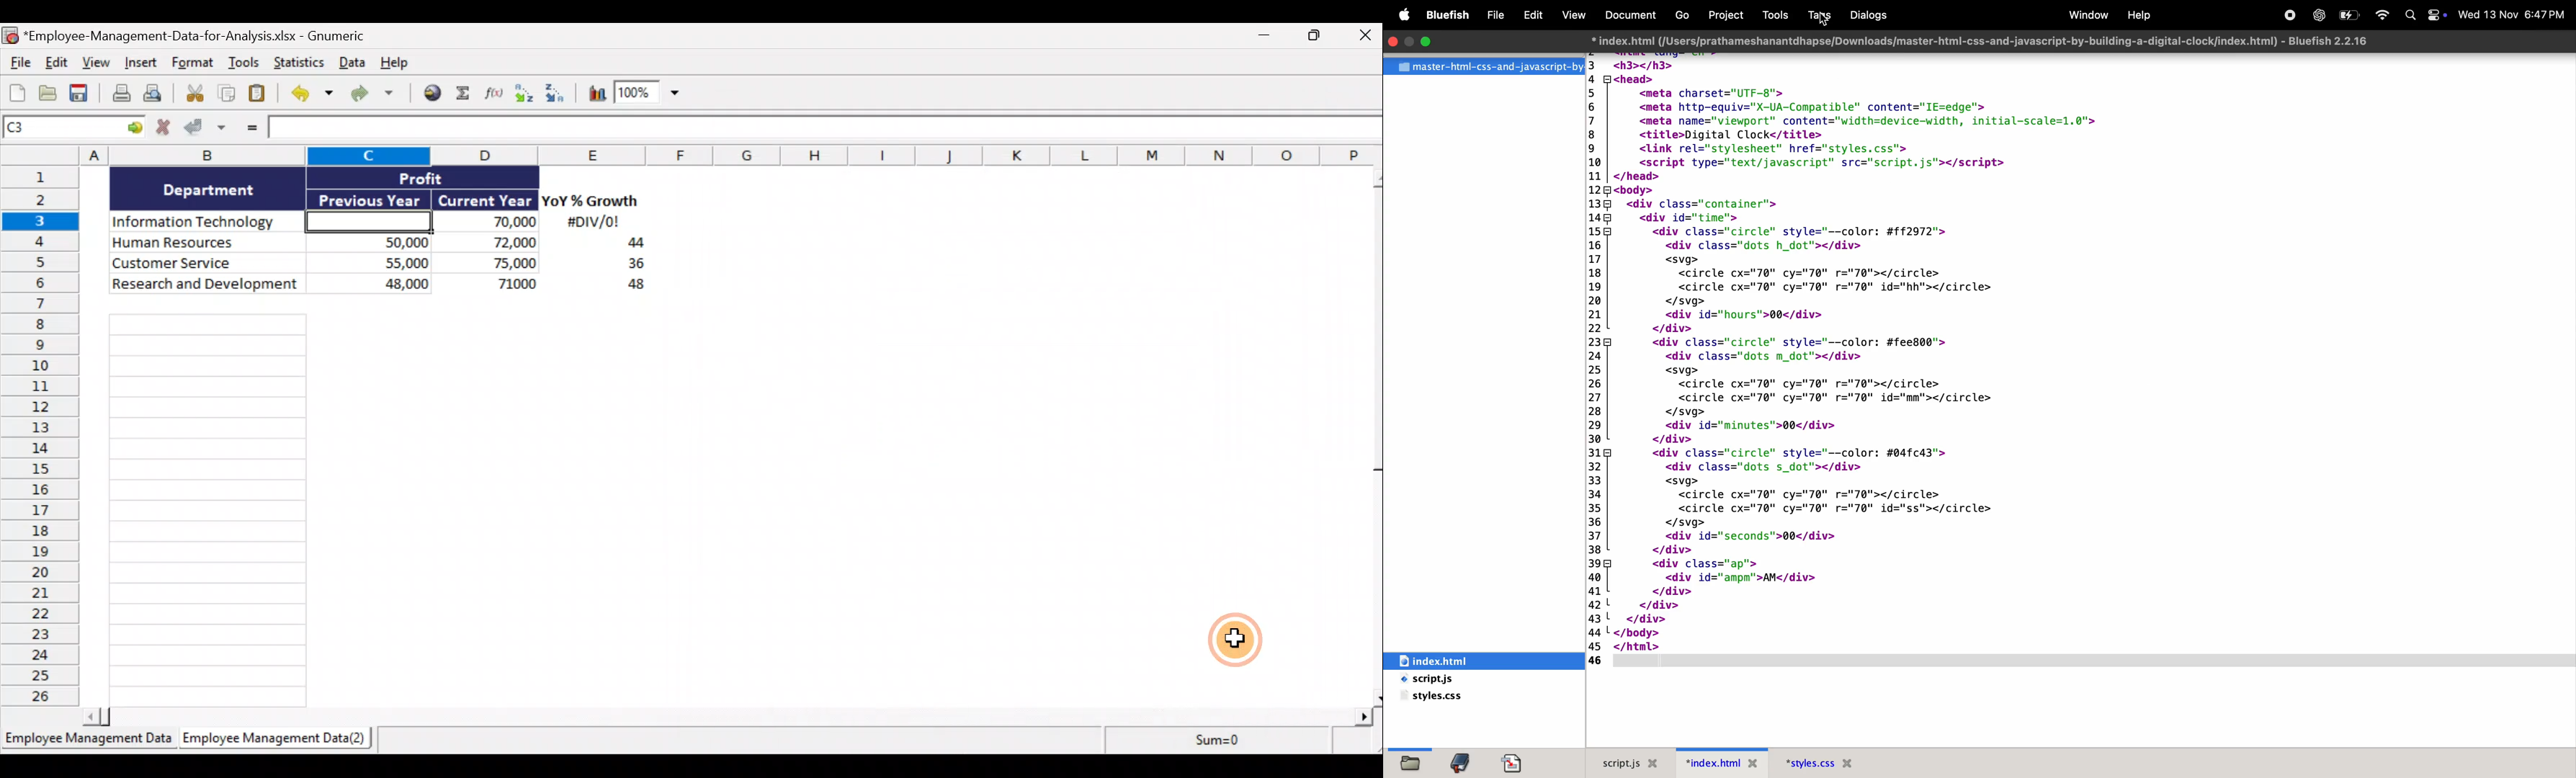 The width and height of the screenshot is (2576, 784). I want to click on Save current workbook, so click(80, 94).